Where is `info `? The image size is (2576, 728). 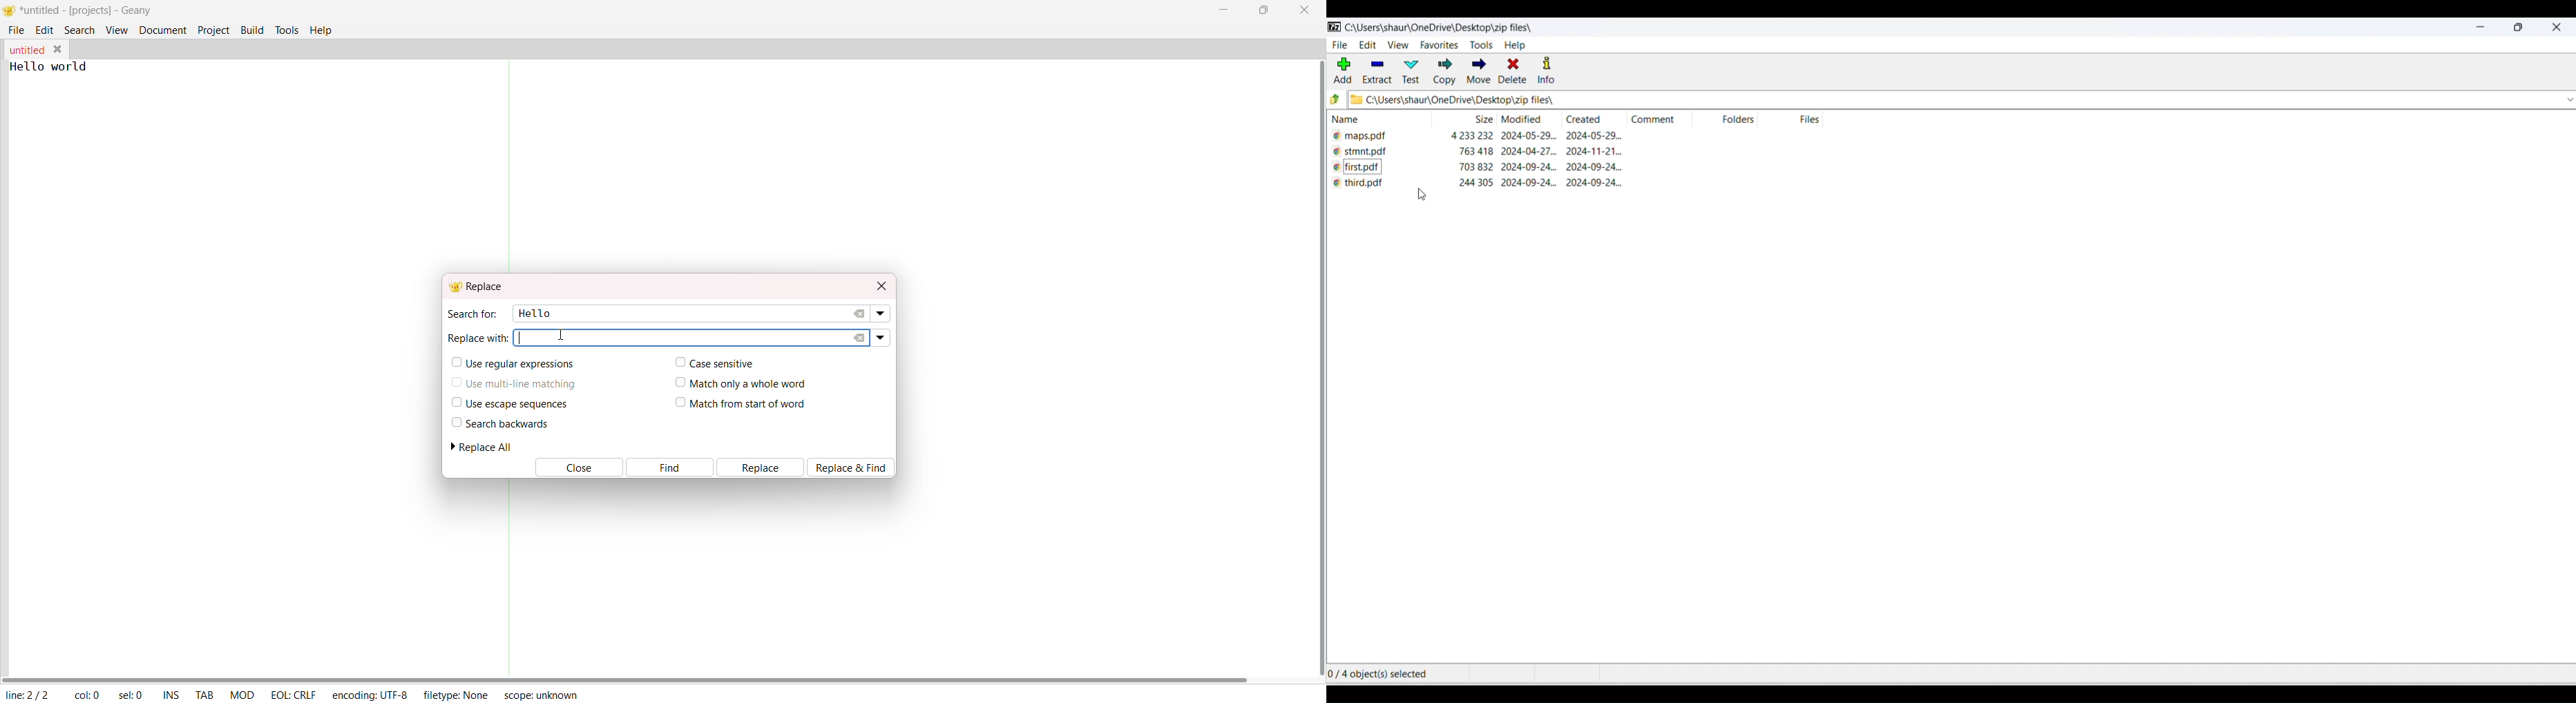 info  is located at coordinates (1548, 71).